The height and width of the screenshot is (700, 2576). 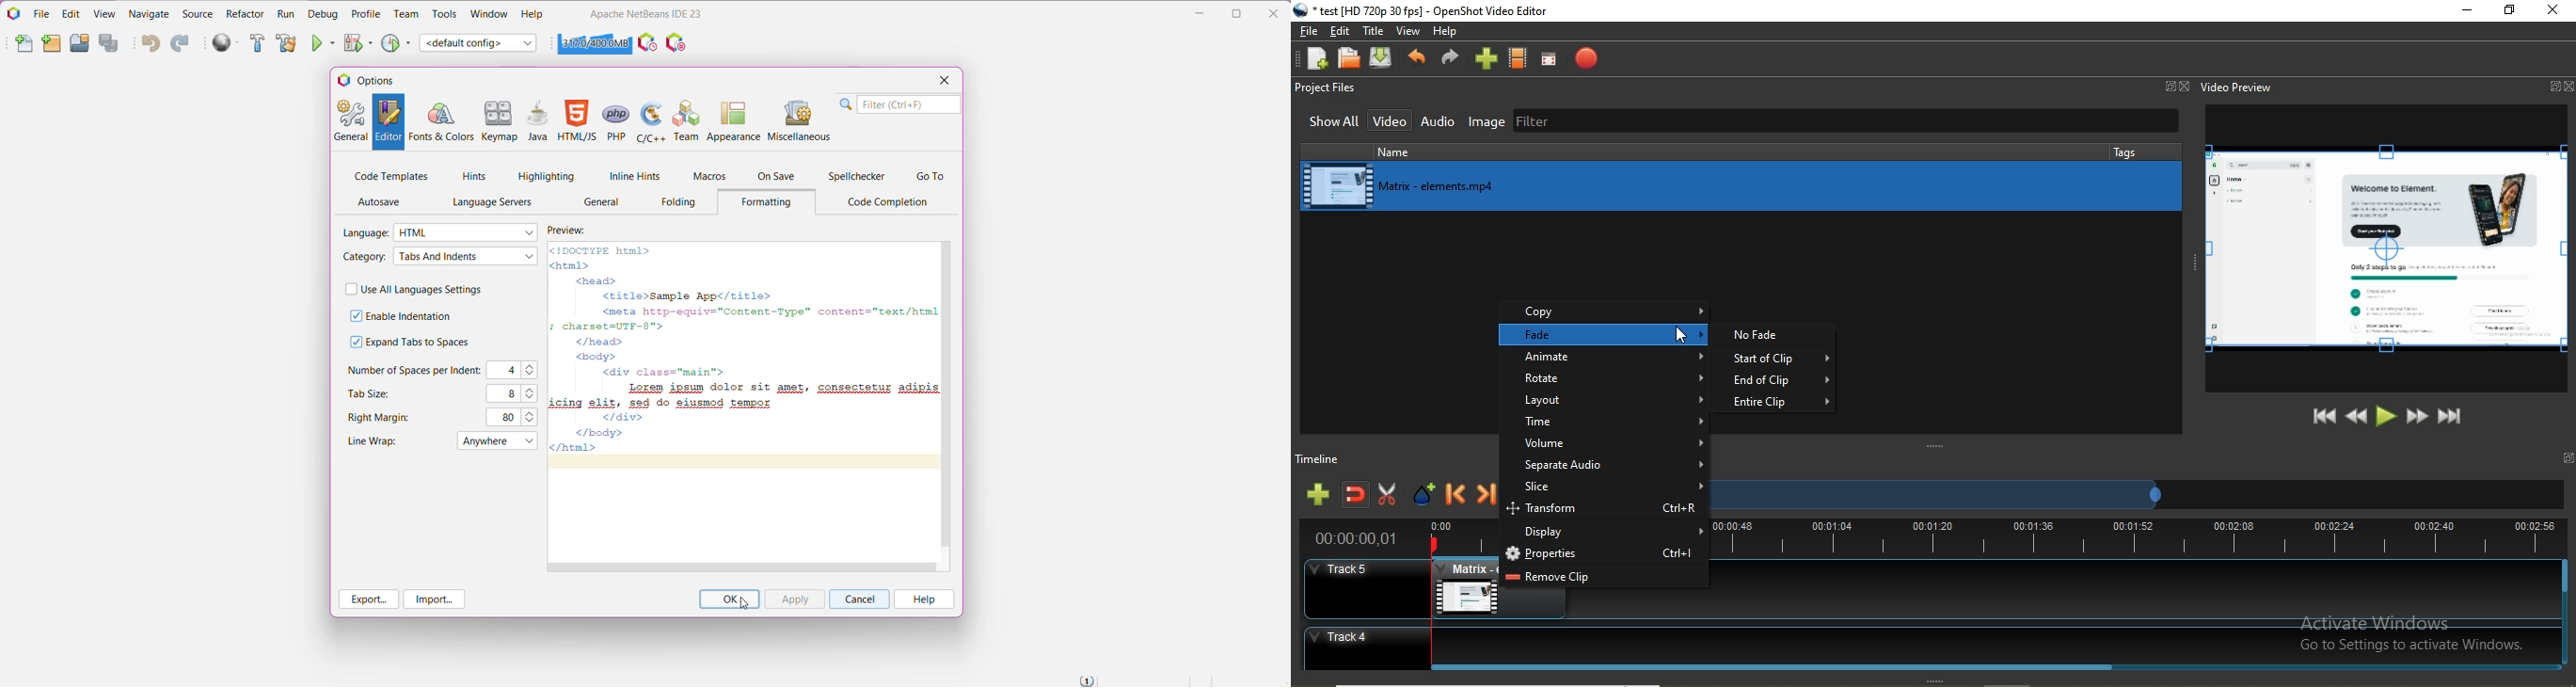 I want to click on Redo, so click(x=180, y=44).